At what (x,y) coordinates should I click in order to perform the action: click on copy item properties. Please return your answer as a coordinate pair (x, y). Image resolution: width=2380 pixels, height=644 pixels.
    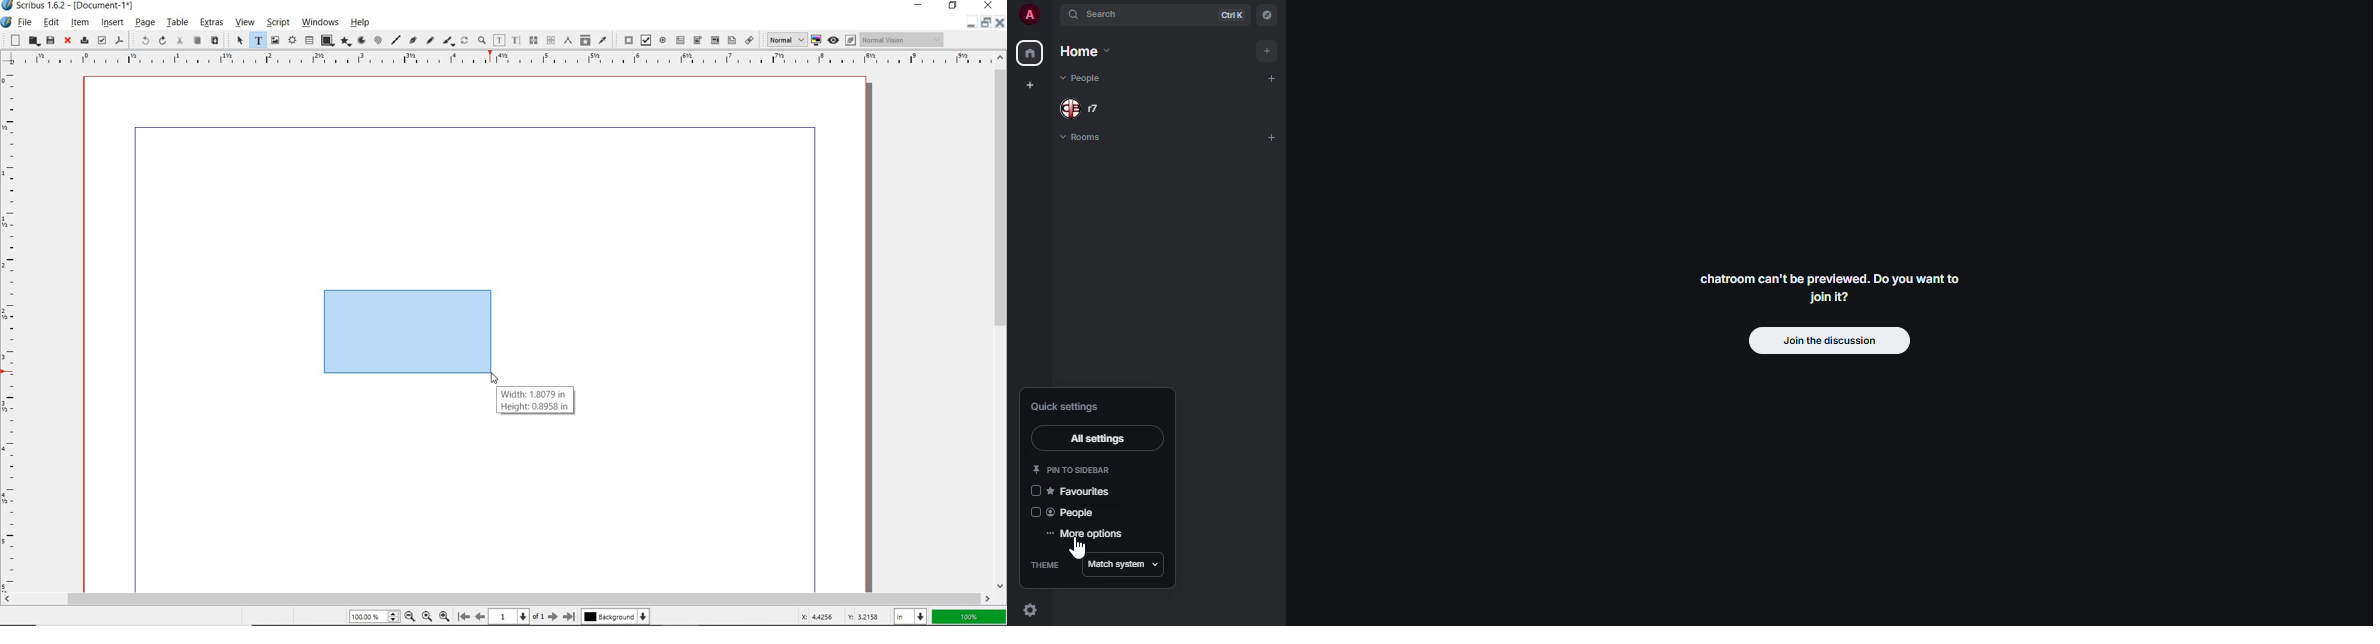
    Looking at the image, I should click on (585, 40).